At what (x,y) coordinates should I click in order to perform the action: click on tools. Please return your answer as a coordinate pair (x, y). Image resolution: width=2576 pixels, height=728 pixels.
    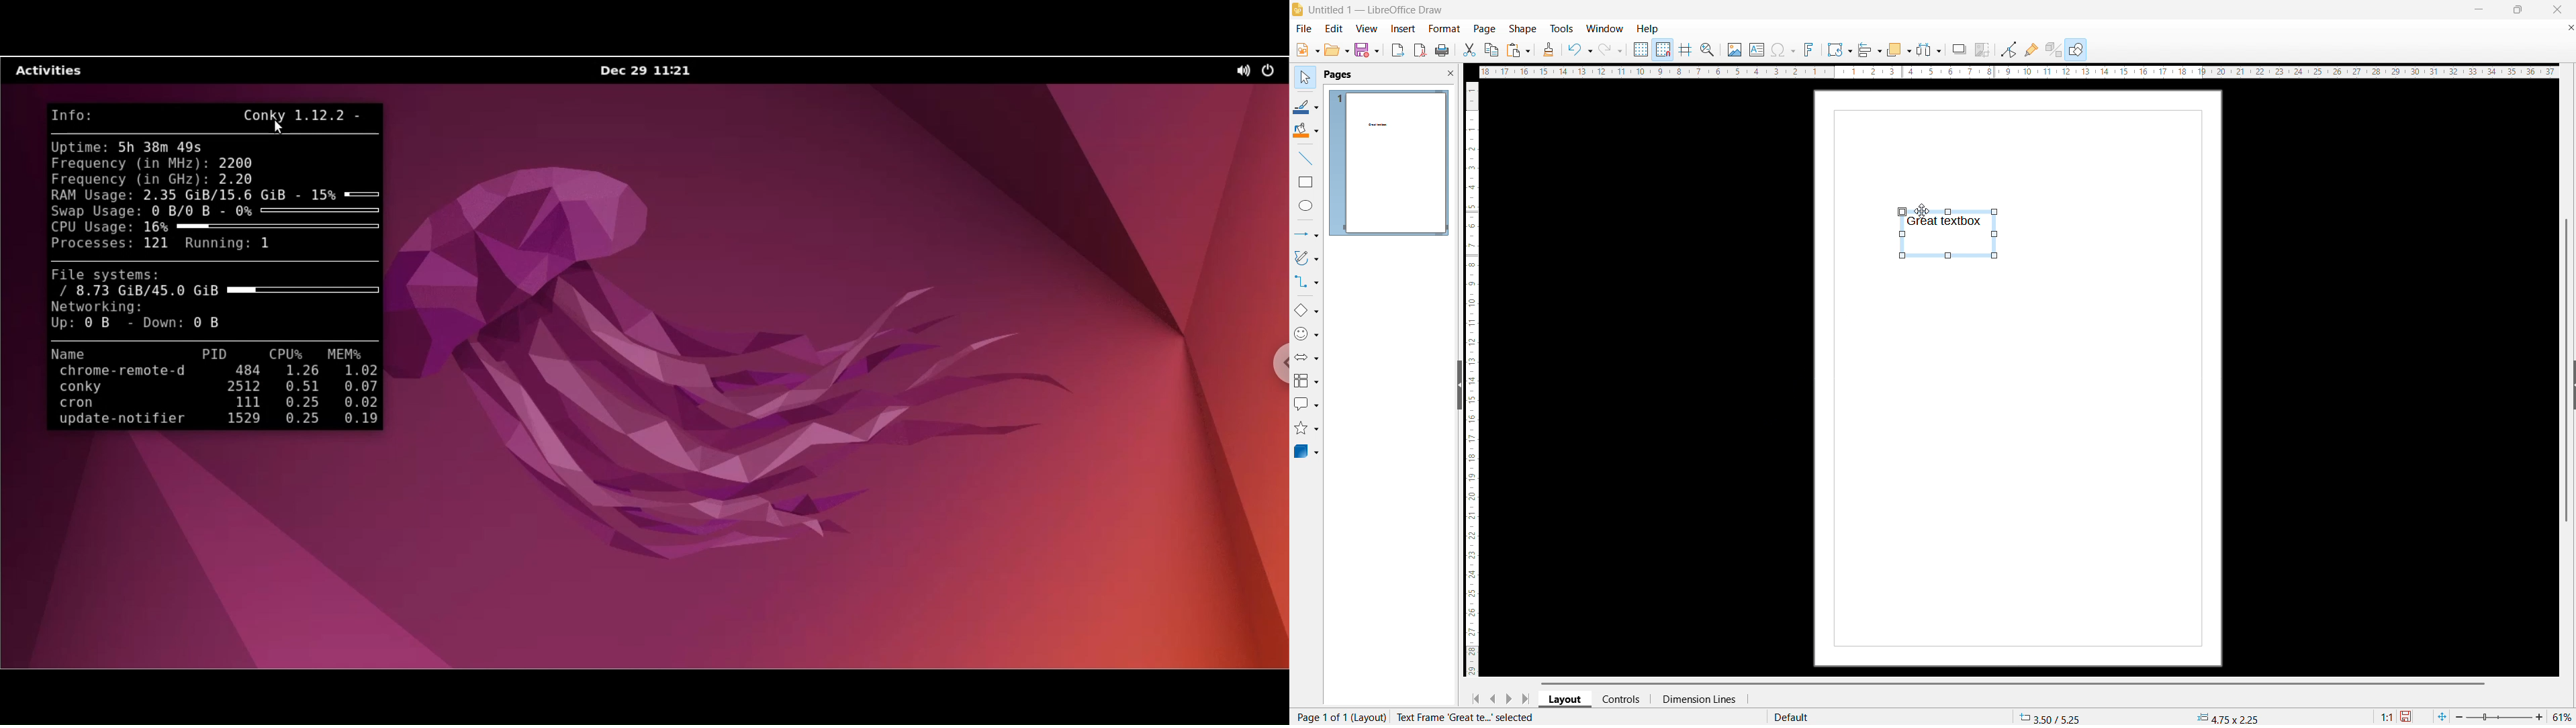
    Looking at the image, I should click on (1561, 29).